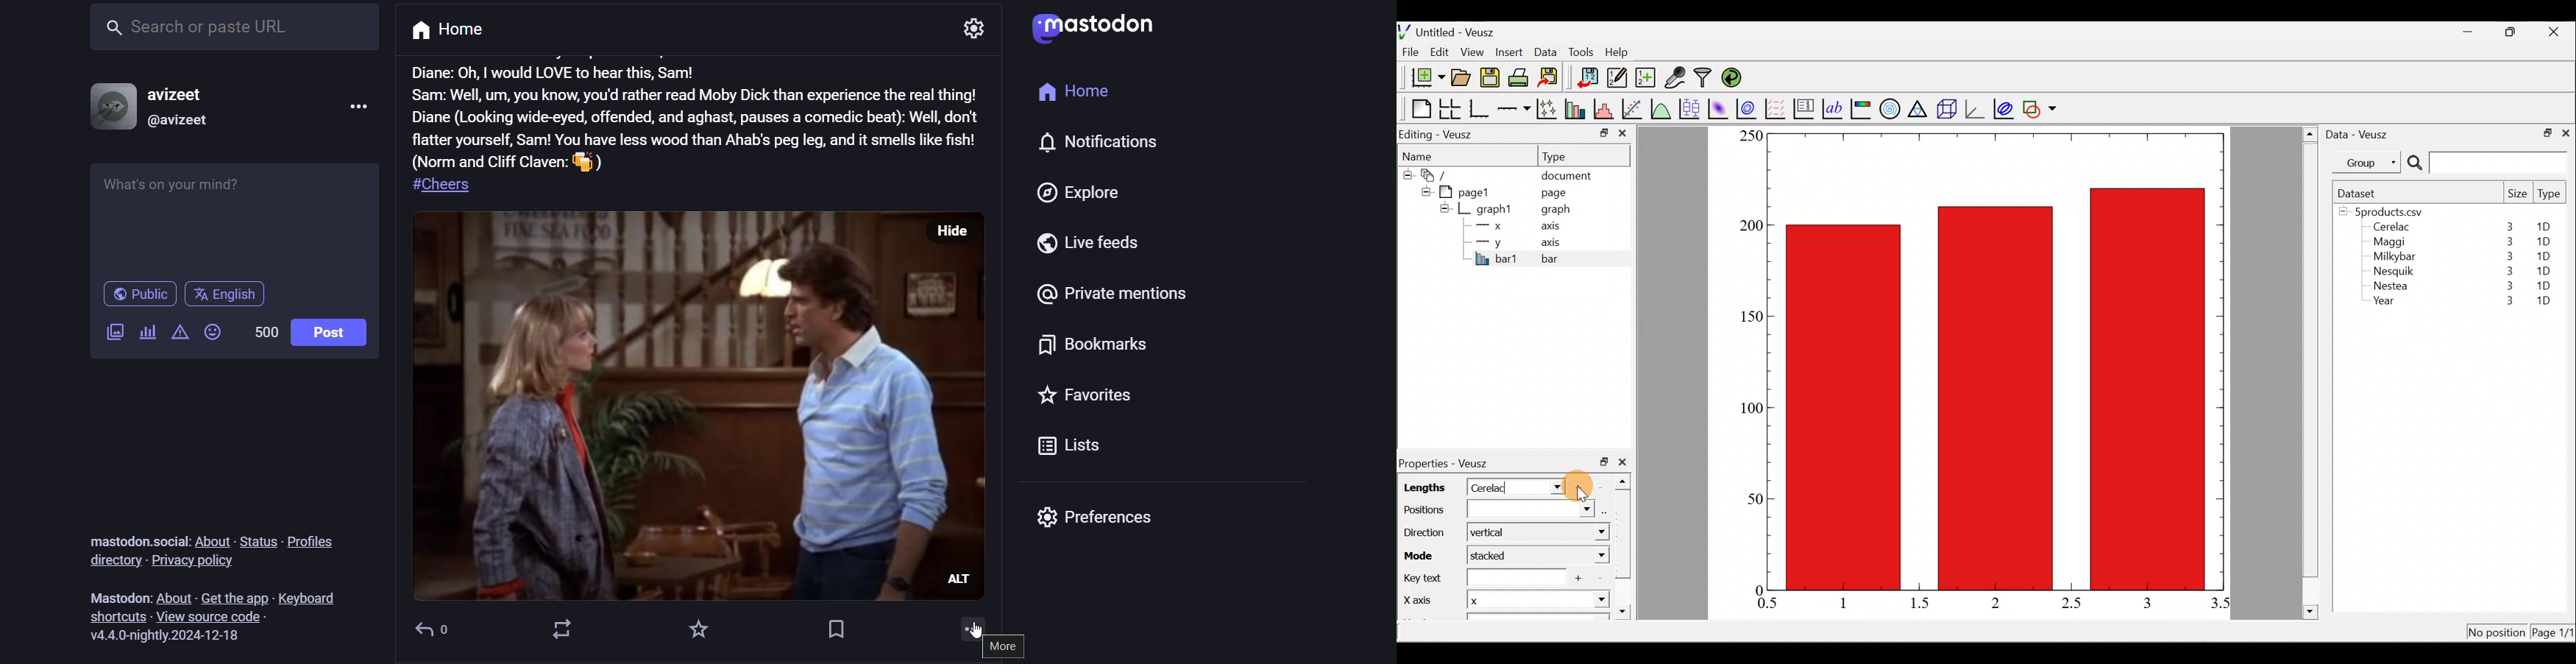 This screenshot has width=2576, height=672. What do you see at coordinates (178, 96) in the screenshot?
I see `avizeet` at bounding box center [178, 96].